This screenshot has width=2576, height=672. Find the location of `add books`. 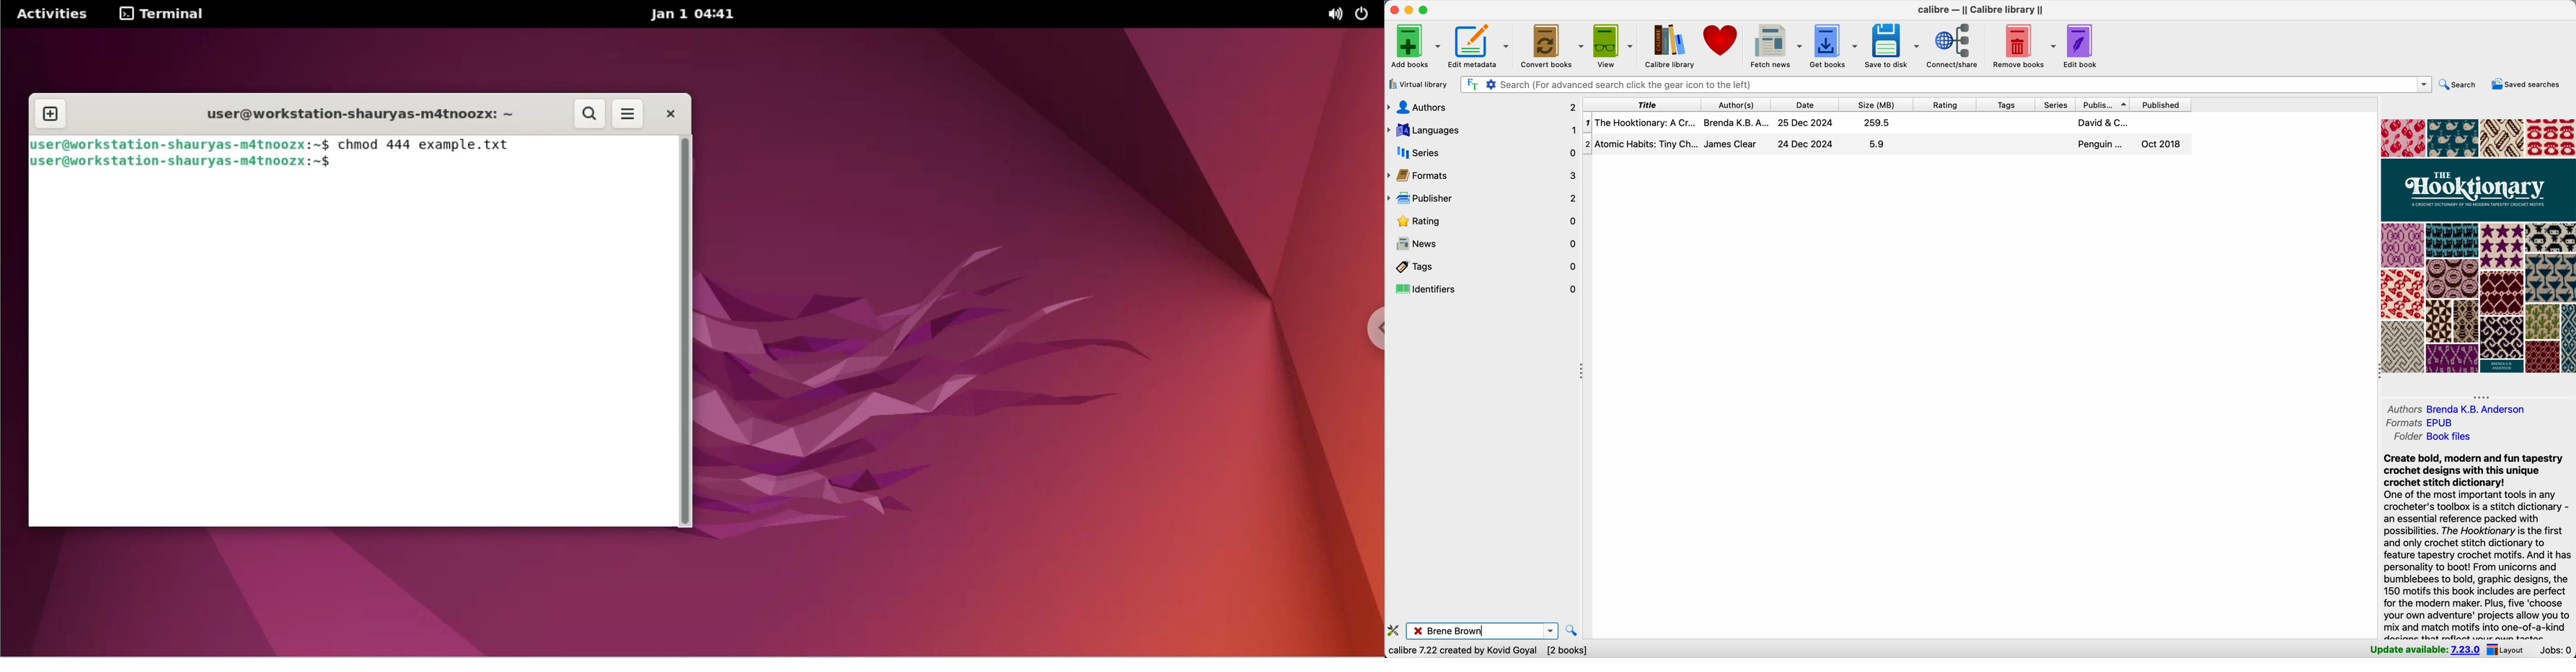

add books is located at coordinates (1414, 46).